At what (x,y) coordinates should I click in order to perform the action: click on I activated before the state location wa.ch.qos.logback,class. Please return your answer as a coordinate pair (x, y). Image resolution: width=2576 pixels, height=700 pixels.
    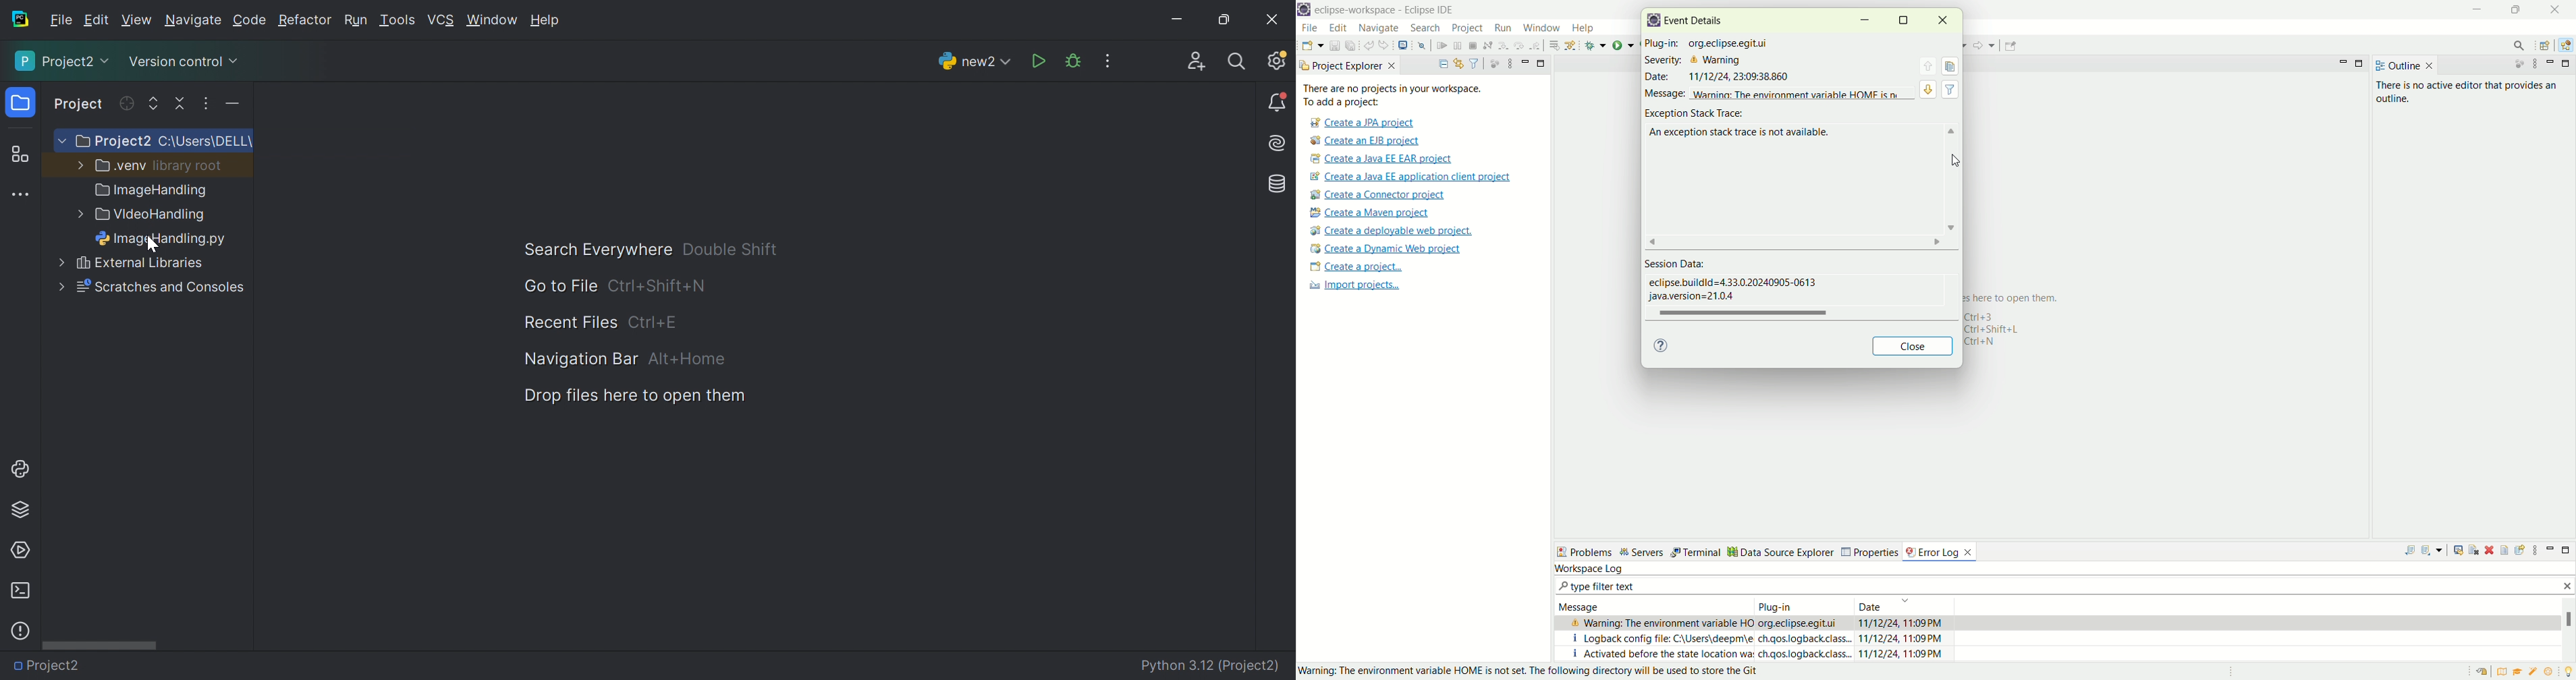
    Looking at the image, I should click on (1705, 656).